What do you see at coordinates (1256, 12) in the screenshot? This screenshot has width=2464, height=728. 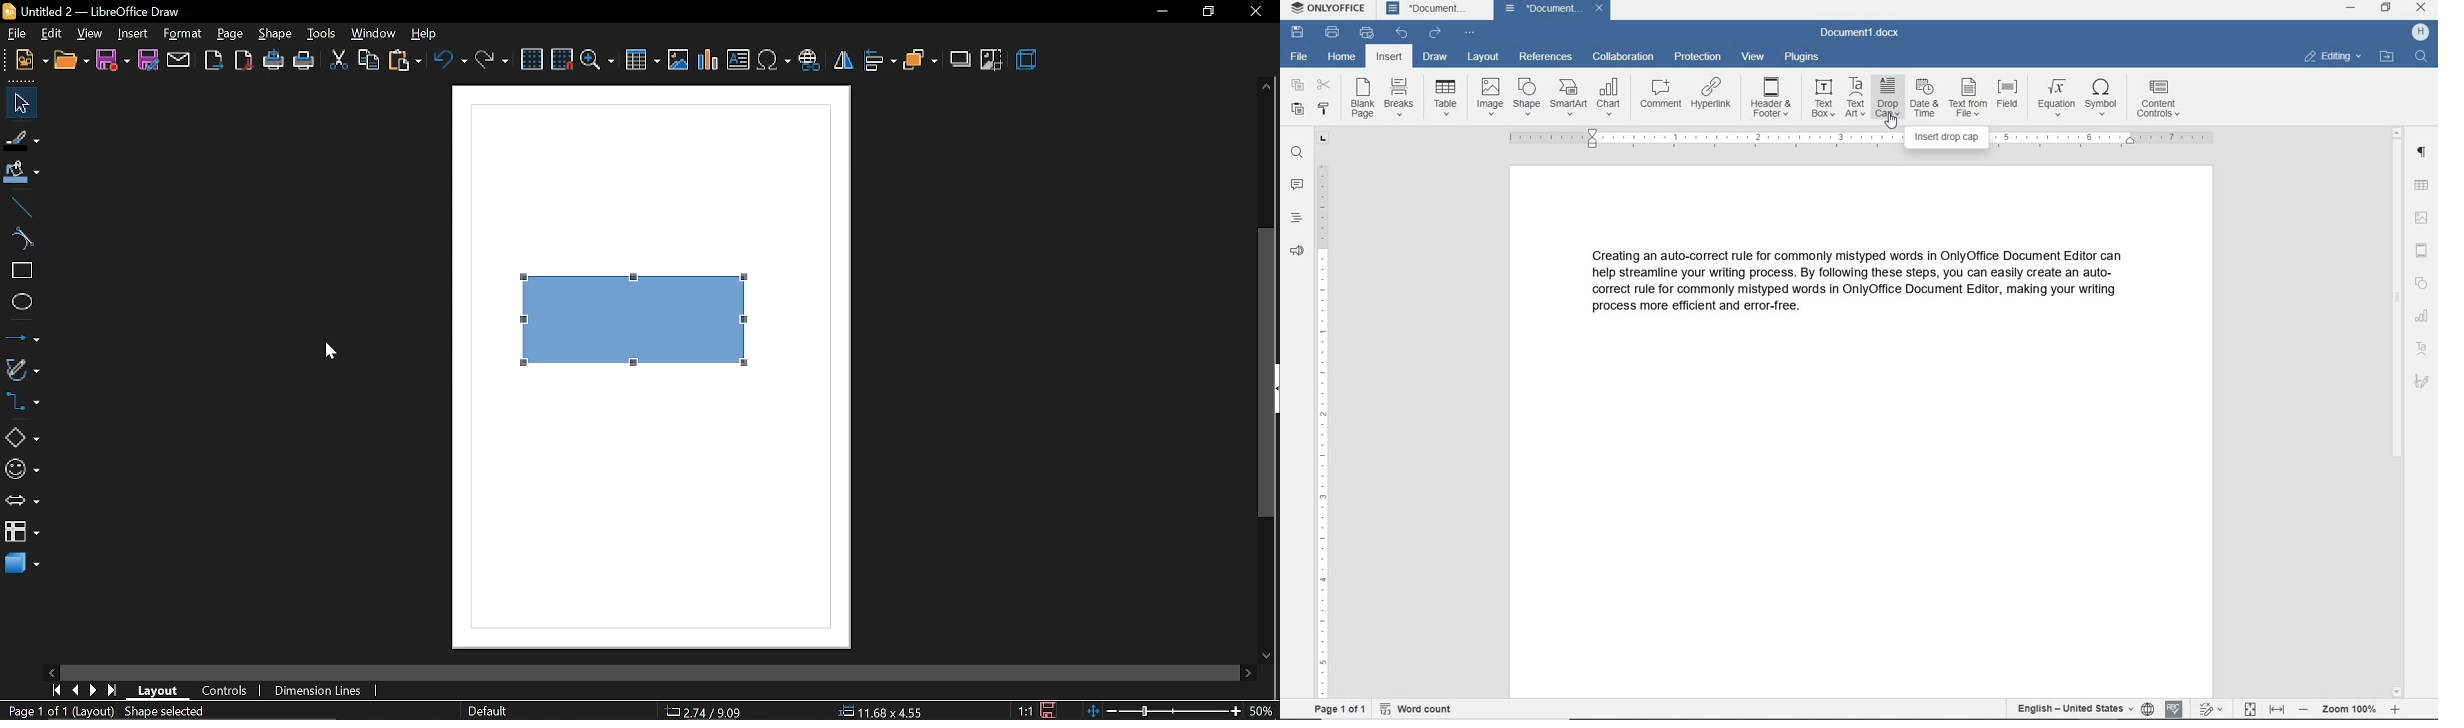 I see `close` at bounding box center [1256, 12].